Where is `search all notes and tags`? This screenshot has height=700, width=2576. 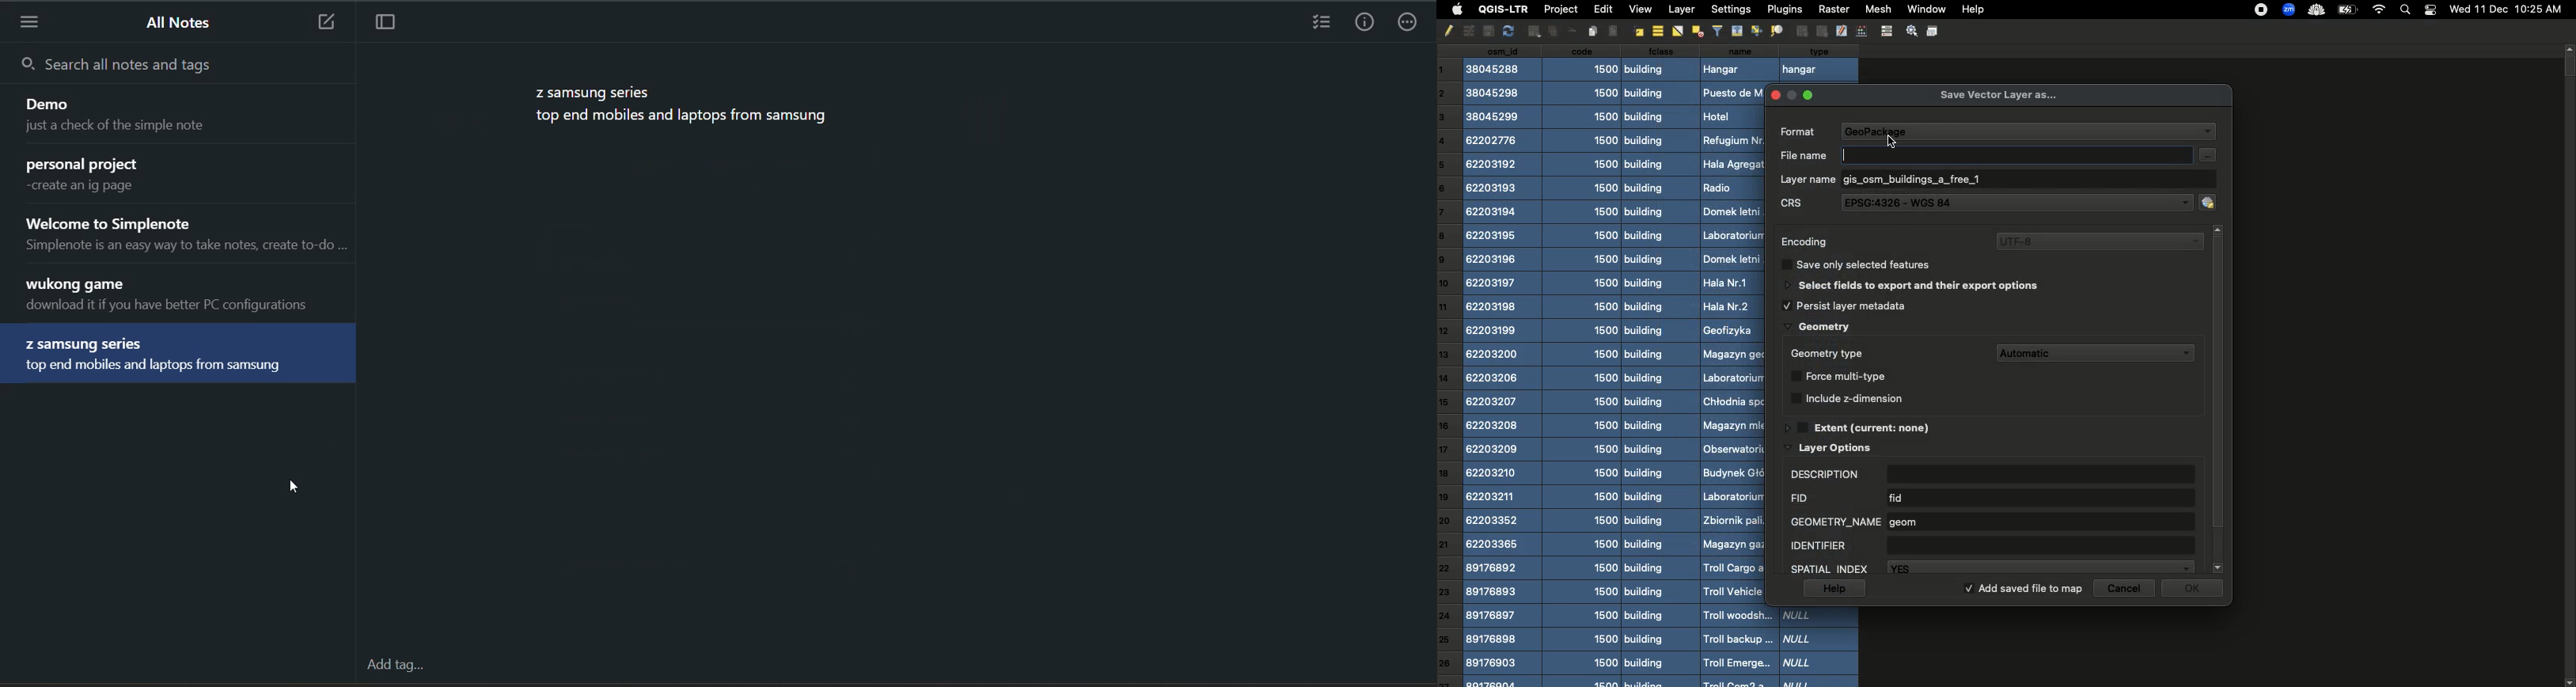 search all notes and tags is located at coordinates (179, 65).